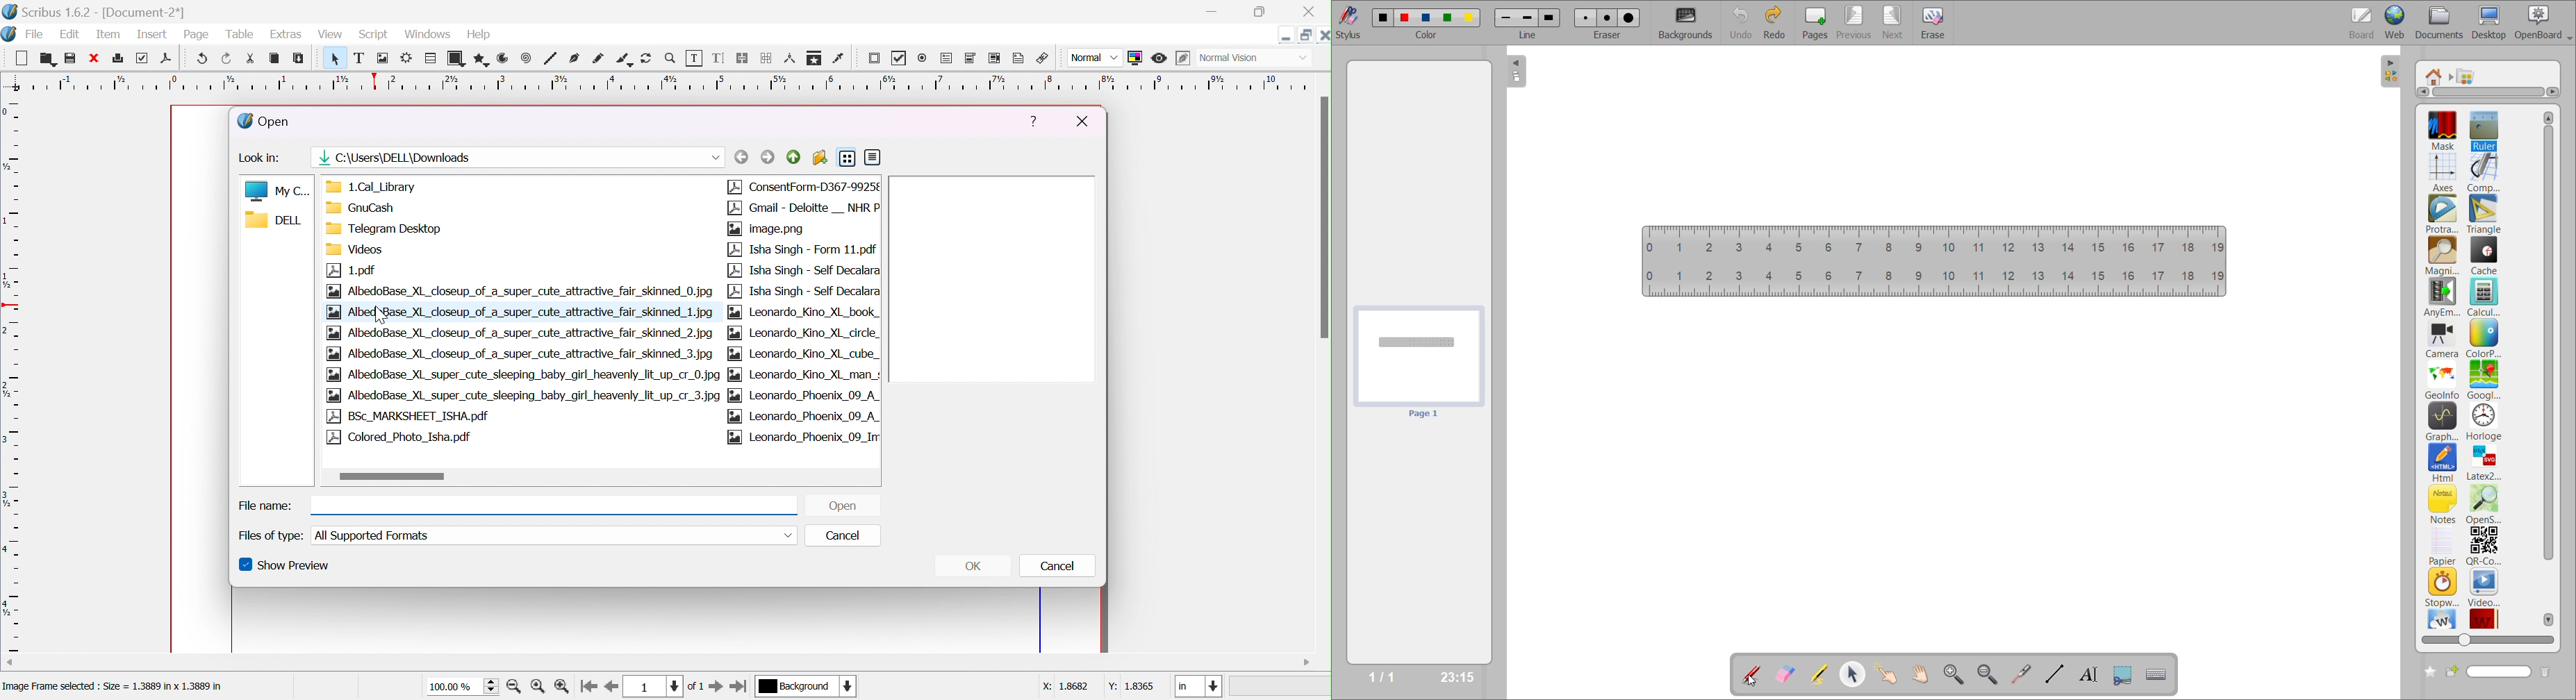  What do you see at coordinates (108, 35) in the screenshot?
I see `item` at bounding box center [108, 35].